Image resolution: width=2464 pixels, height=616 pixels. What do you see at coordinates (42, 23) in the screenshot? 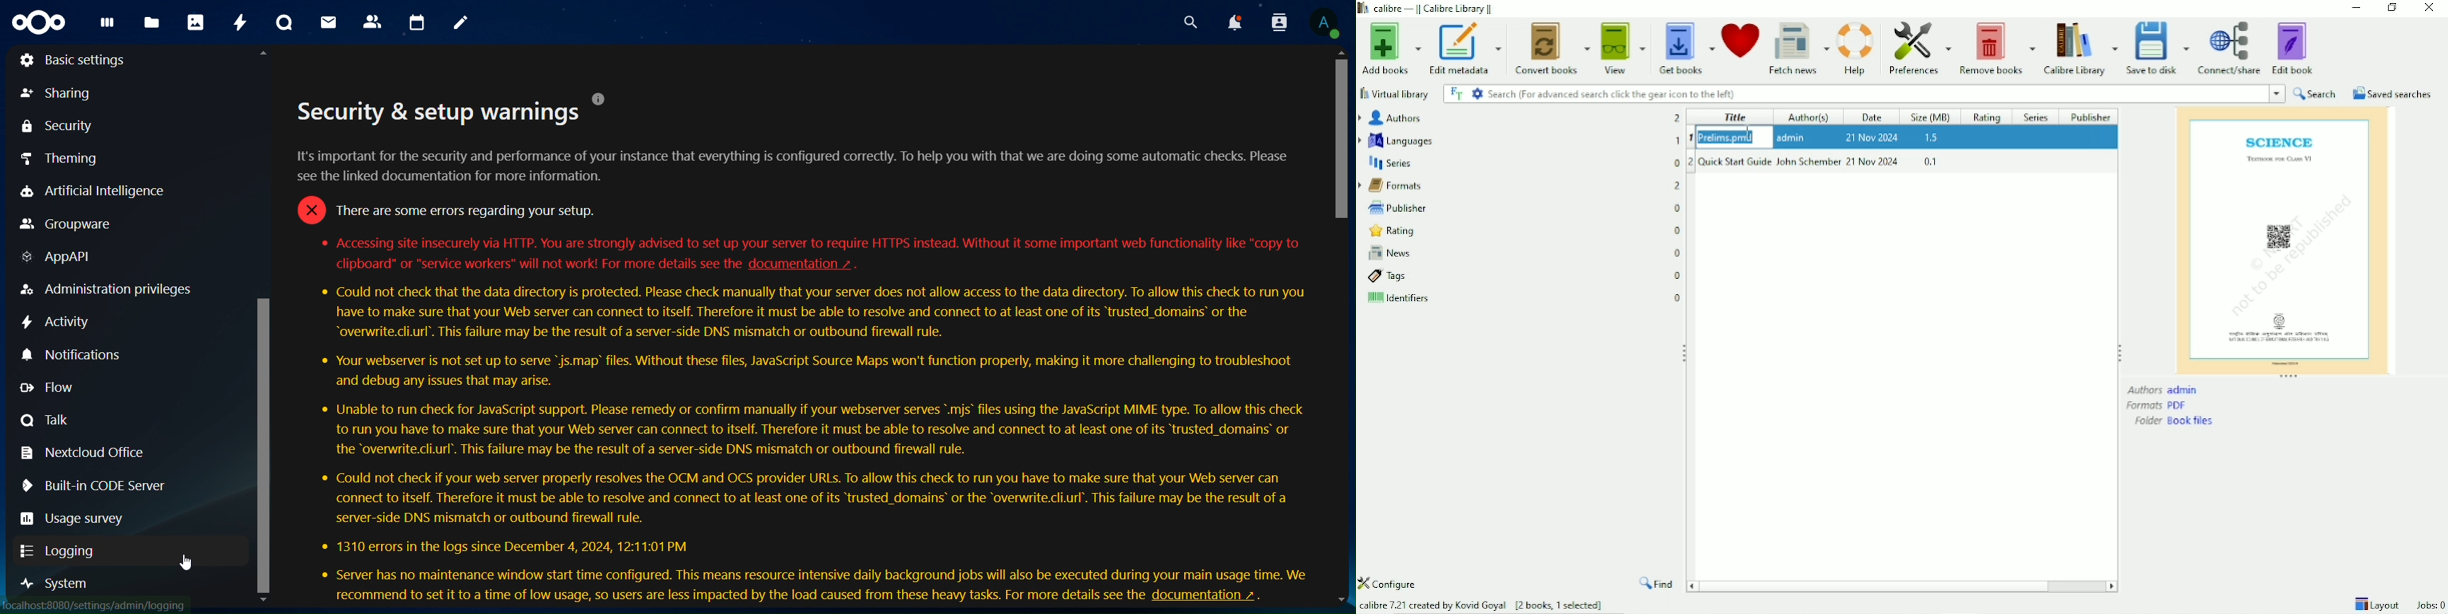
I see `icon` at bounding box center [42, 23].